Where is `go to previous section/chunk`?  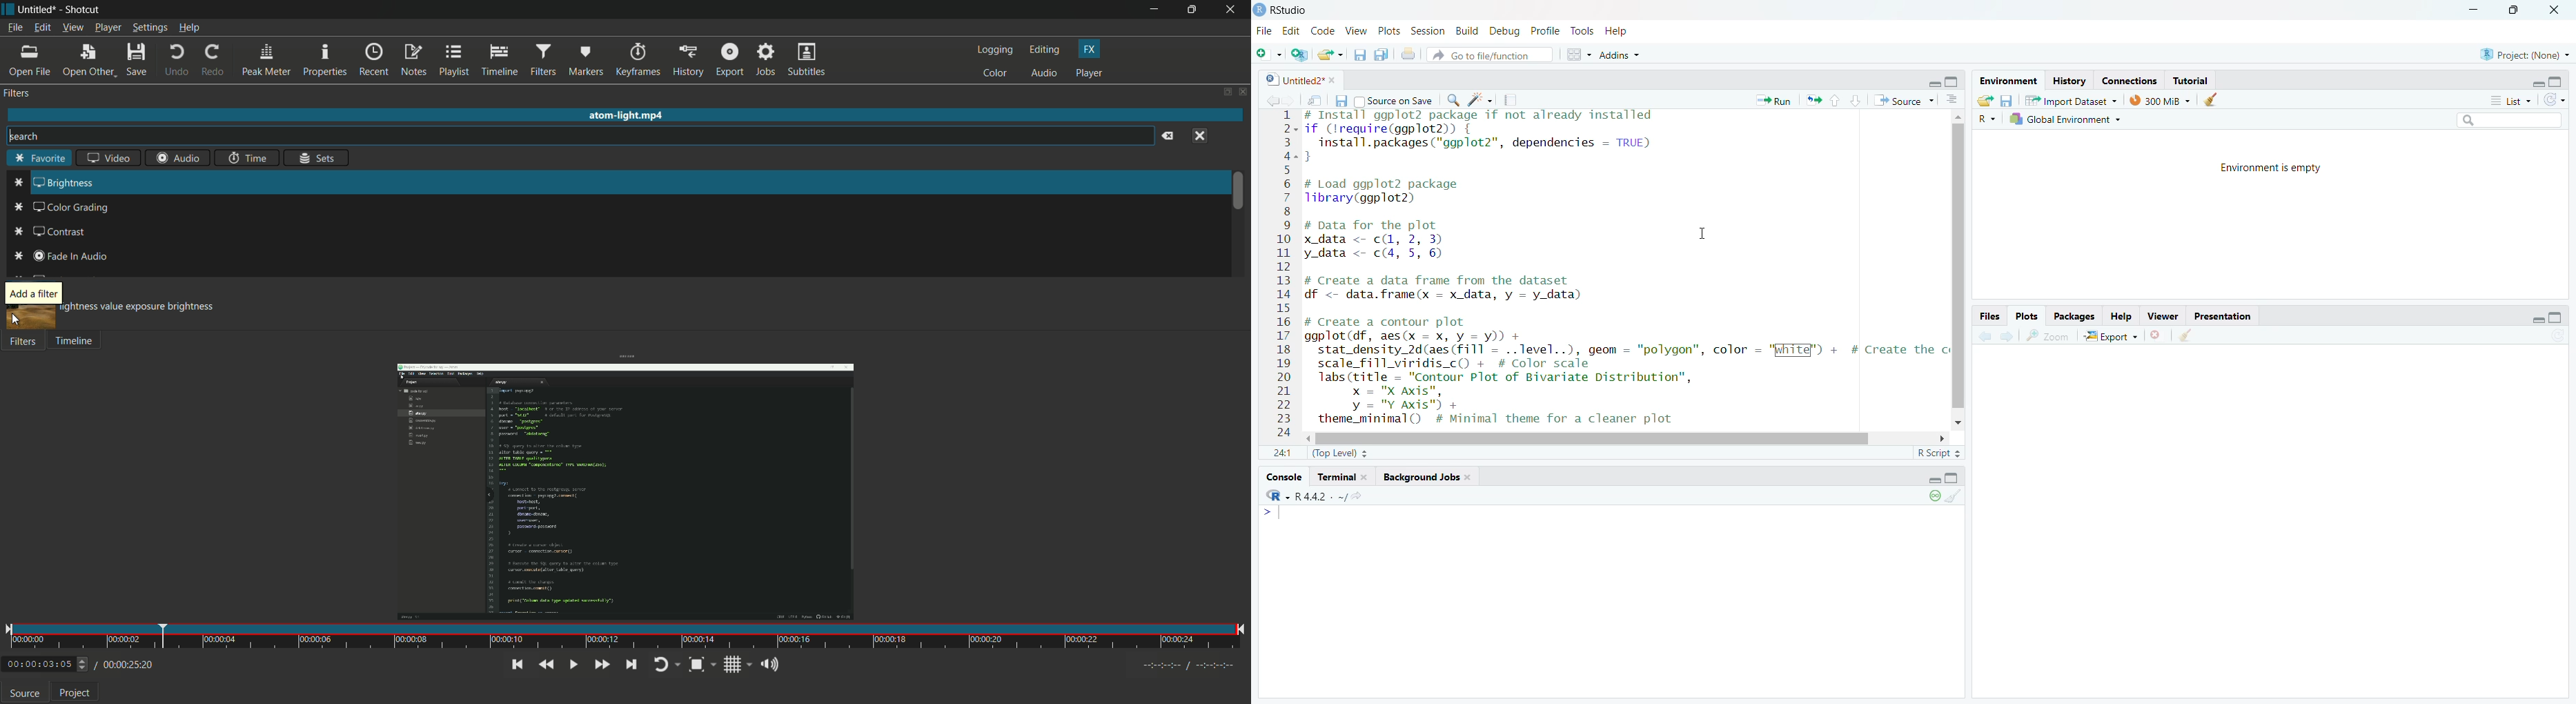 go to previous section/chunk is located at coordinates (1834, 100).